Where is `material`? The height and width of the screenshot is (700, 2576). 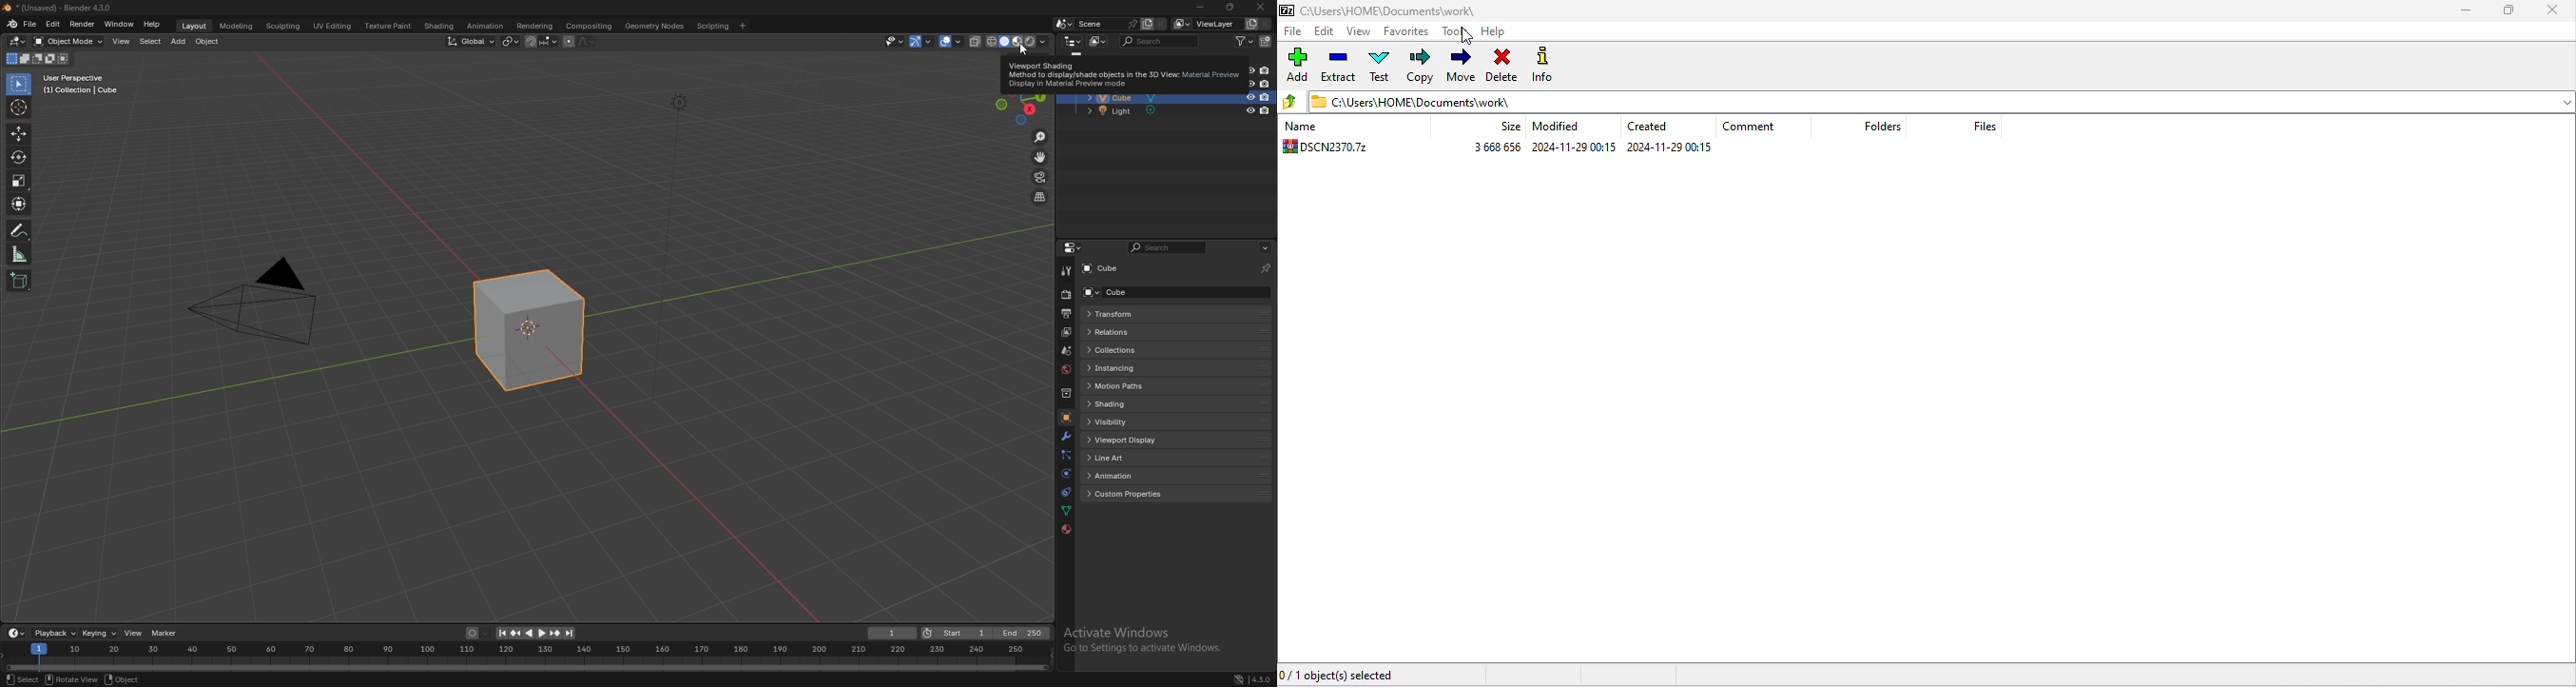 material is located at coordinates (1066, 530).